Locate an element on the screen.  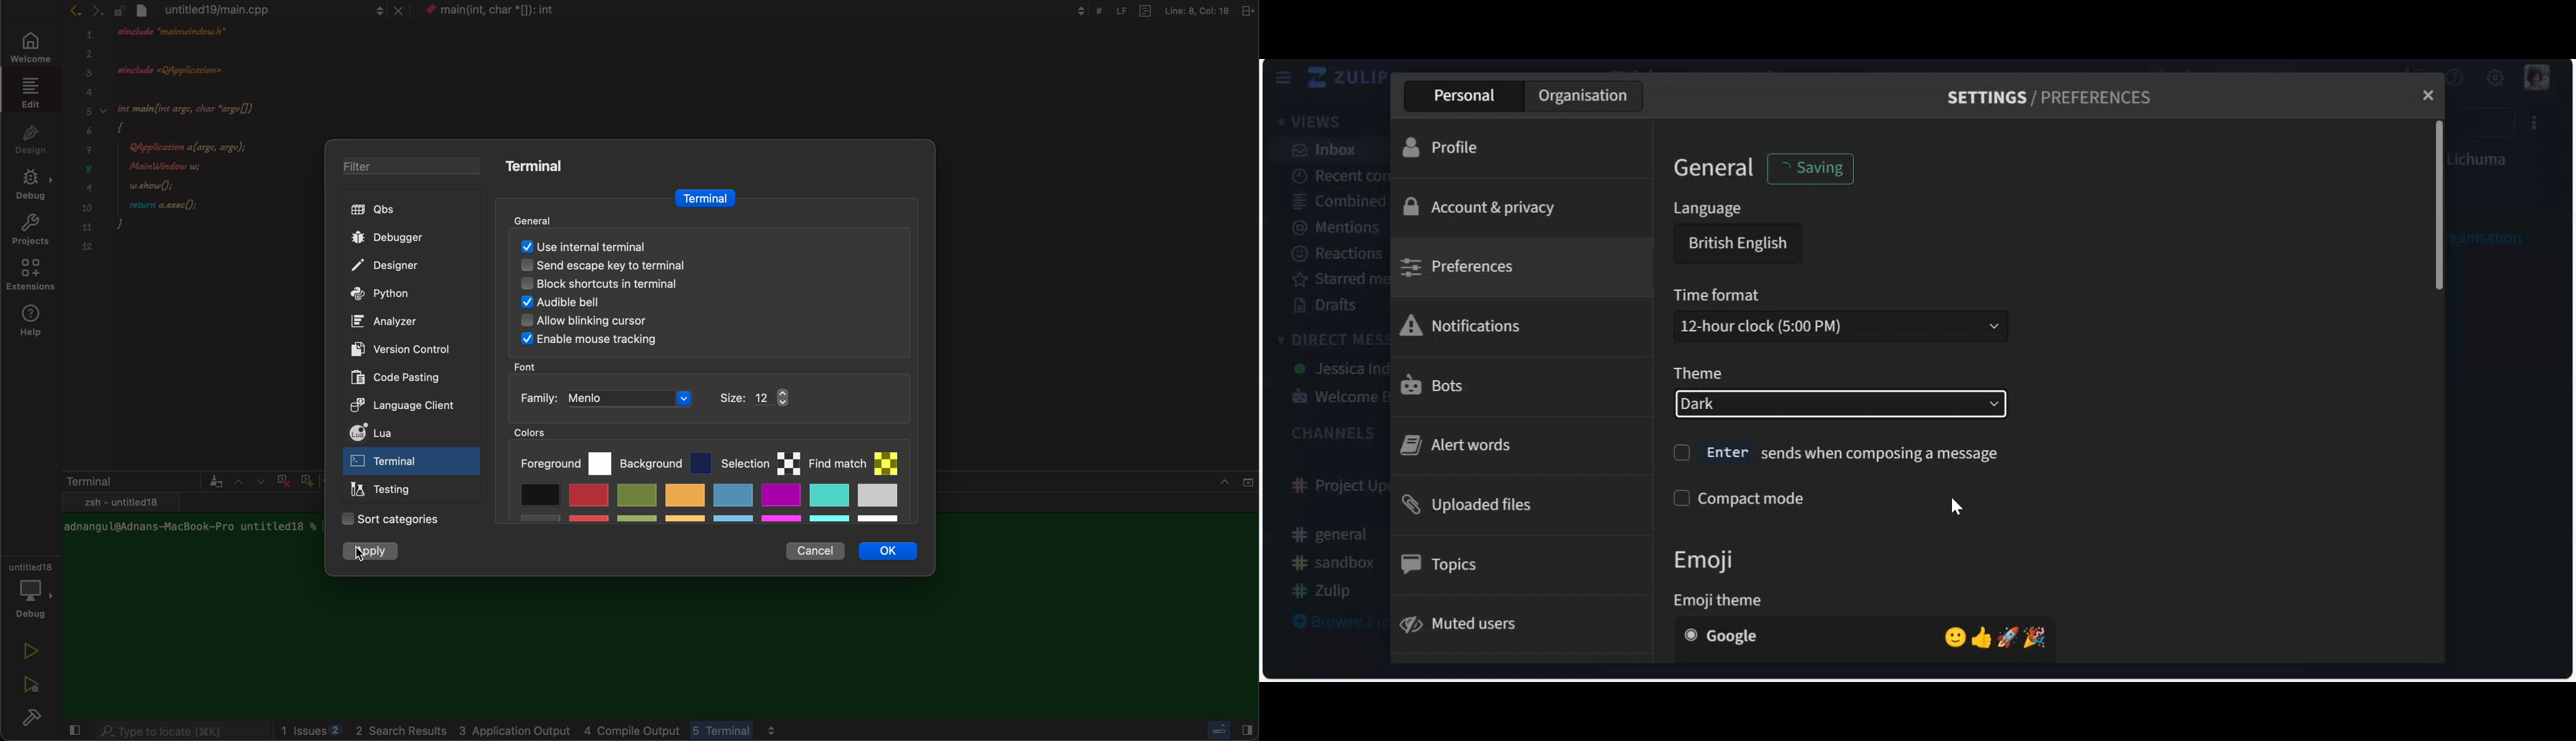
Time Format Dropdown menu is located at coordinates (1839, 325).